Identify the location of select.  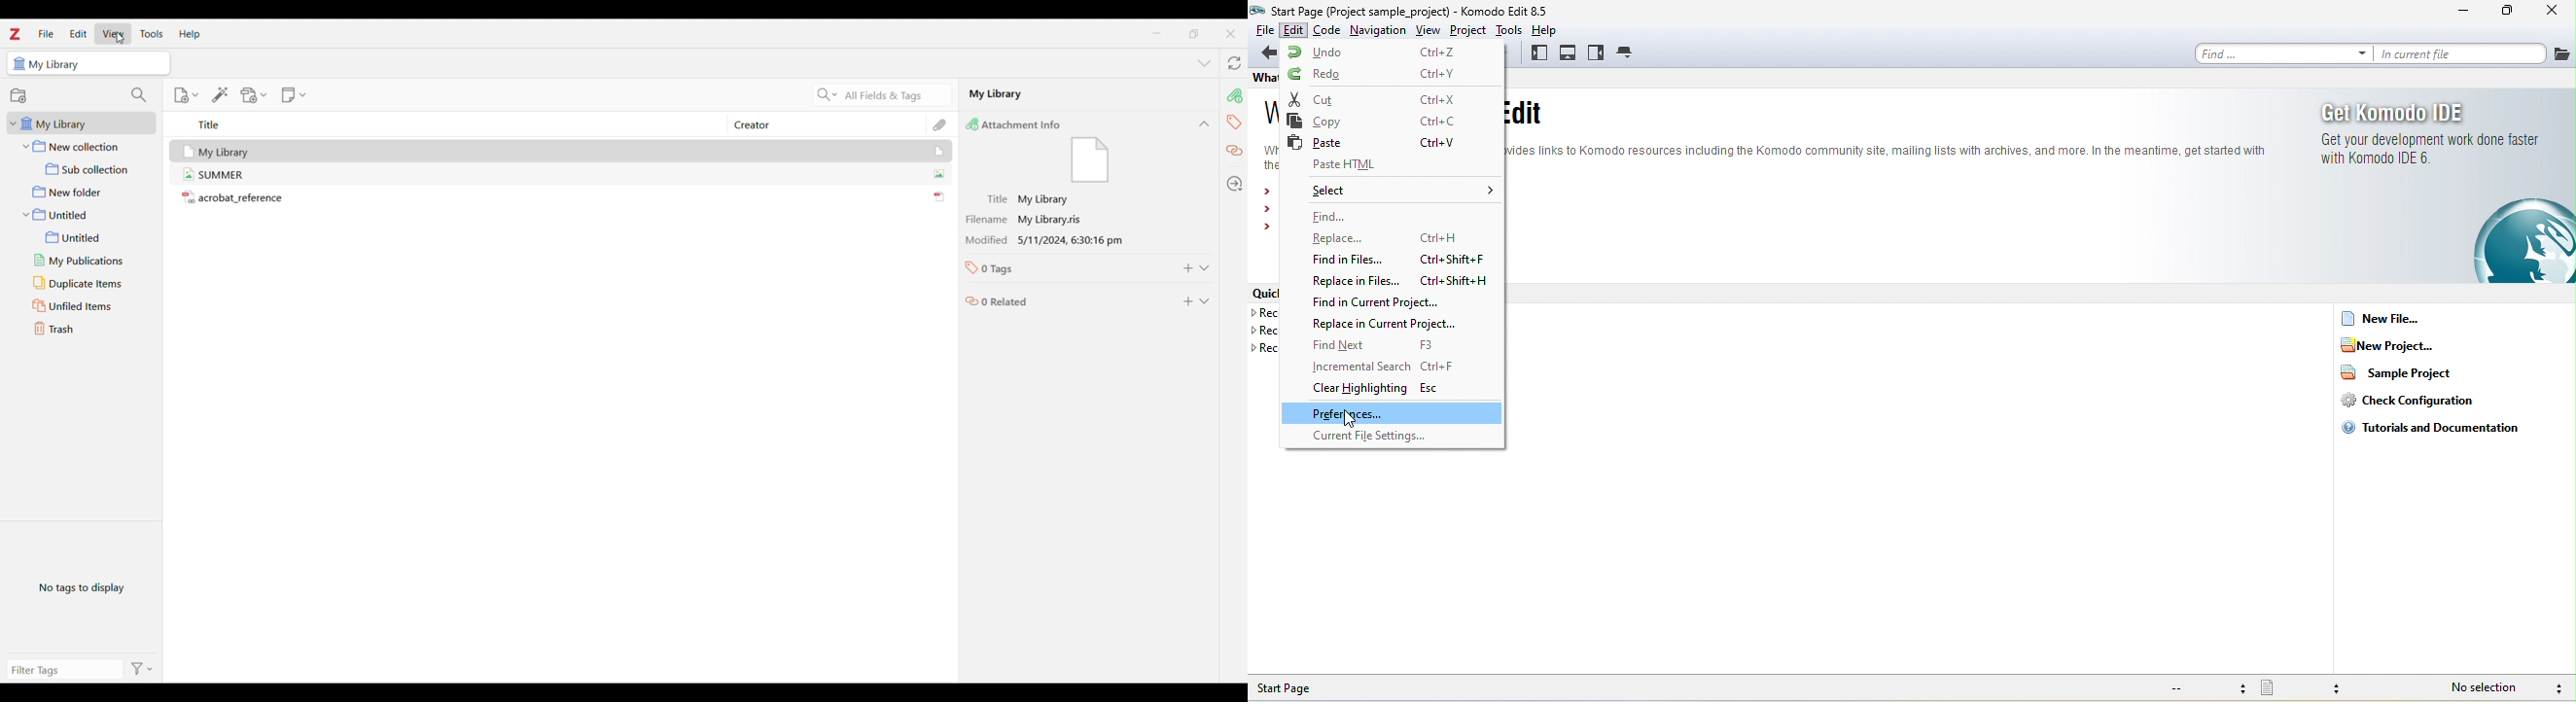
(1397, 191).